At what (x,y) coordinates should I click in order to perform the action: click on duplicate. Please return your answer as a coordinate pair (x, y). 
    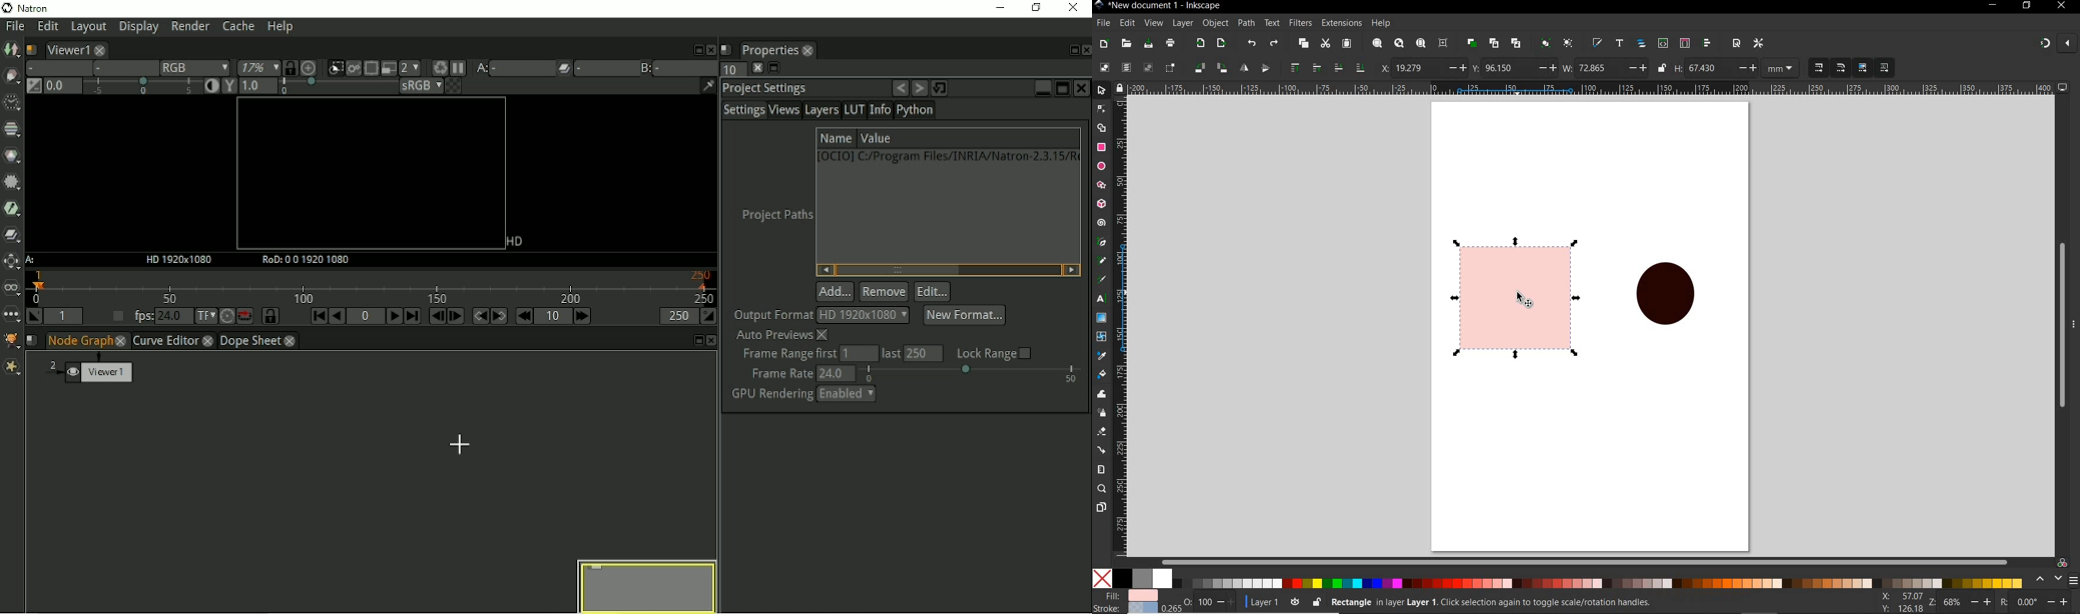
    Looking at the image, I should click on (1473, 44).